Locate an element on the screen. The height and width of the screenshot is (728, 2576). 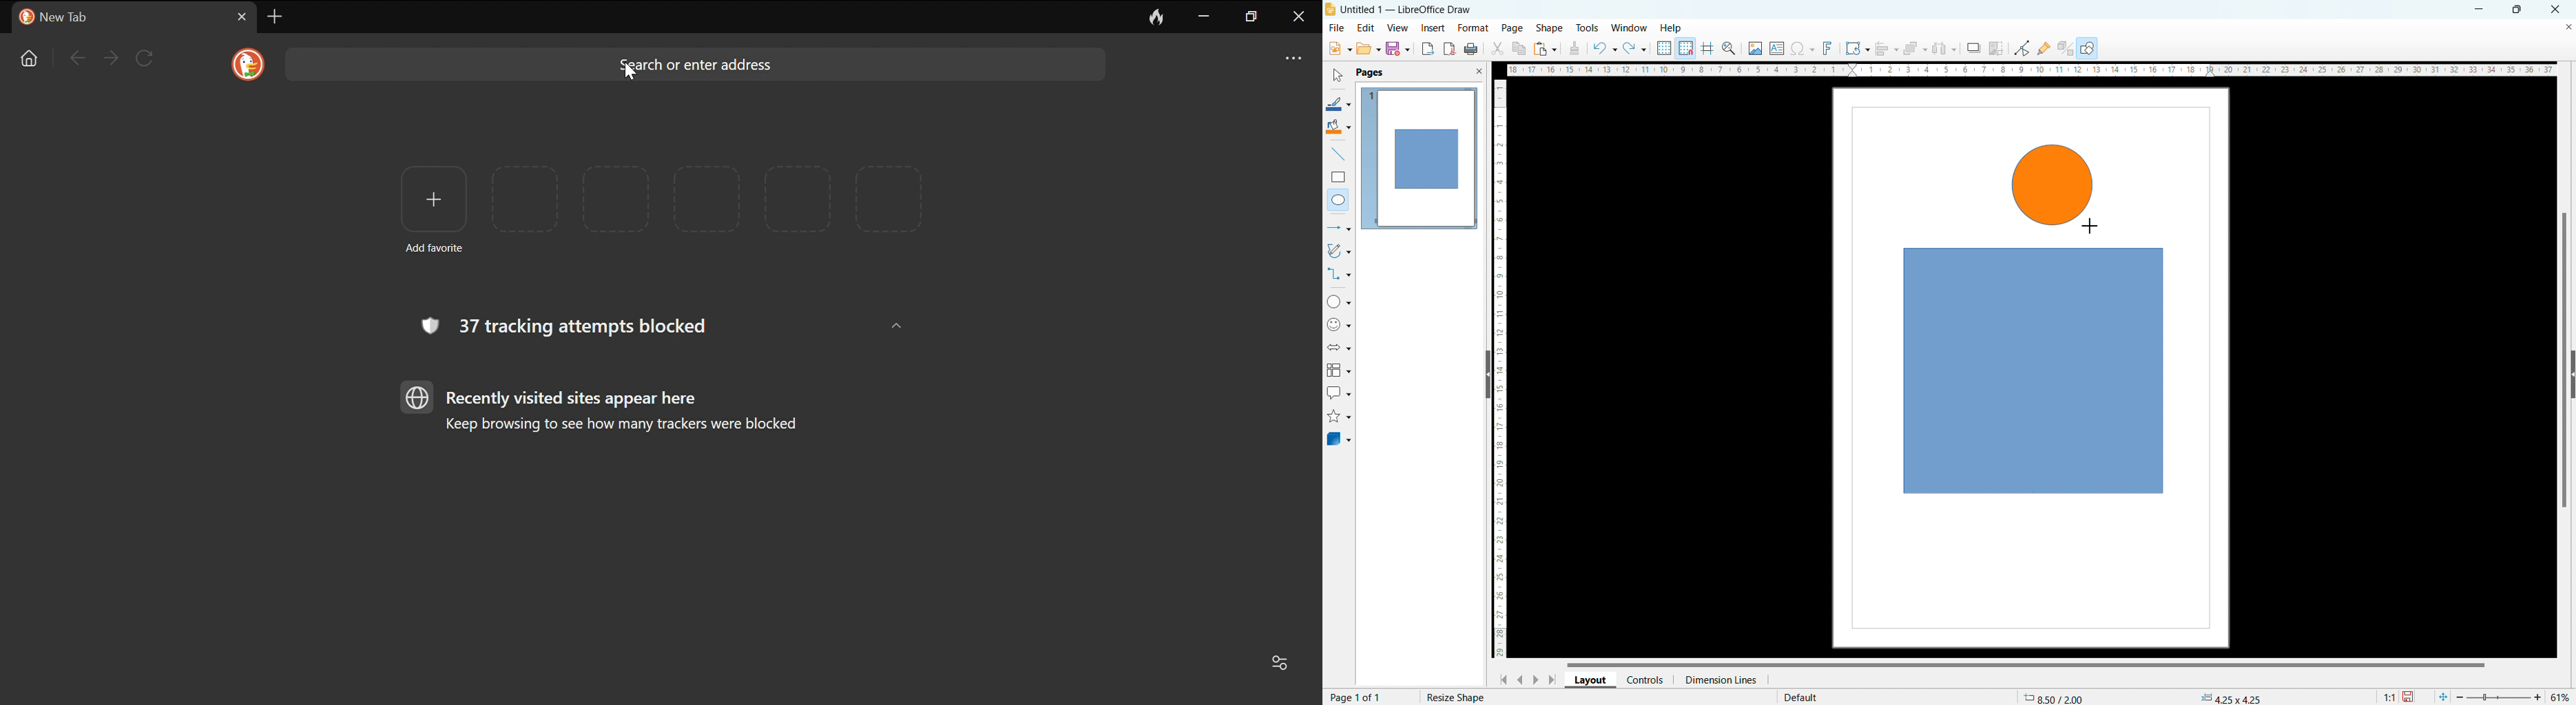
clone formatting is located at coordinates (1575, 49).